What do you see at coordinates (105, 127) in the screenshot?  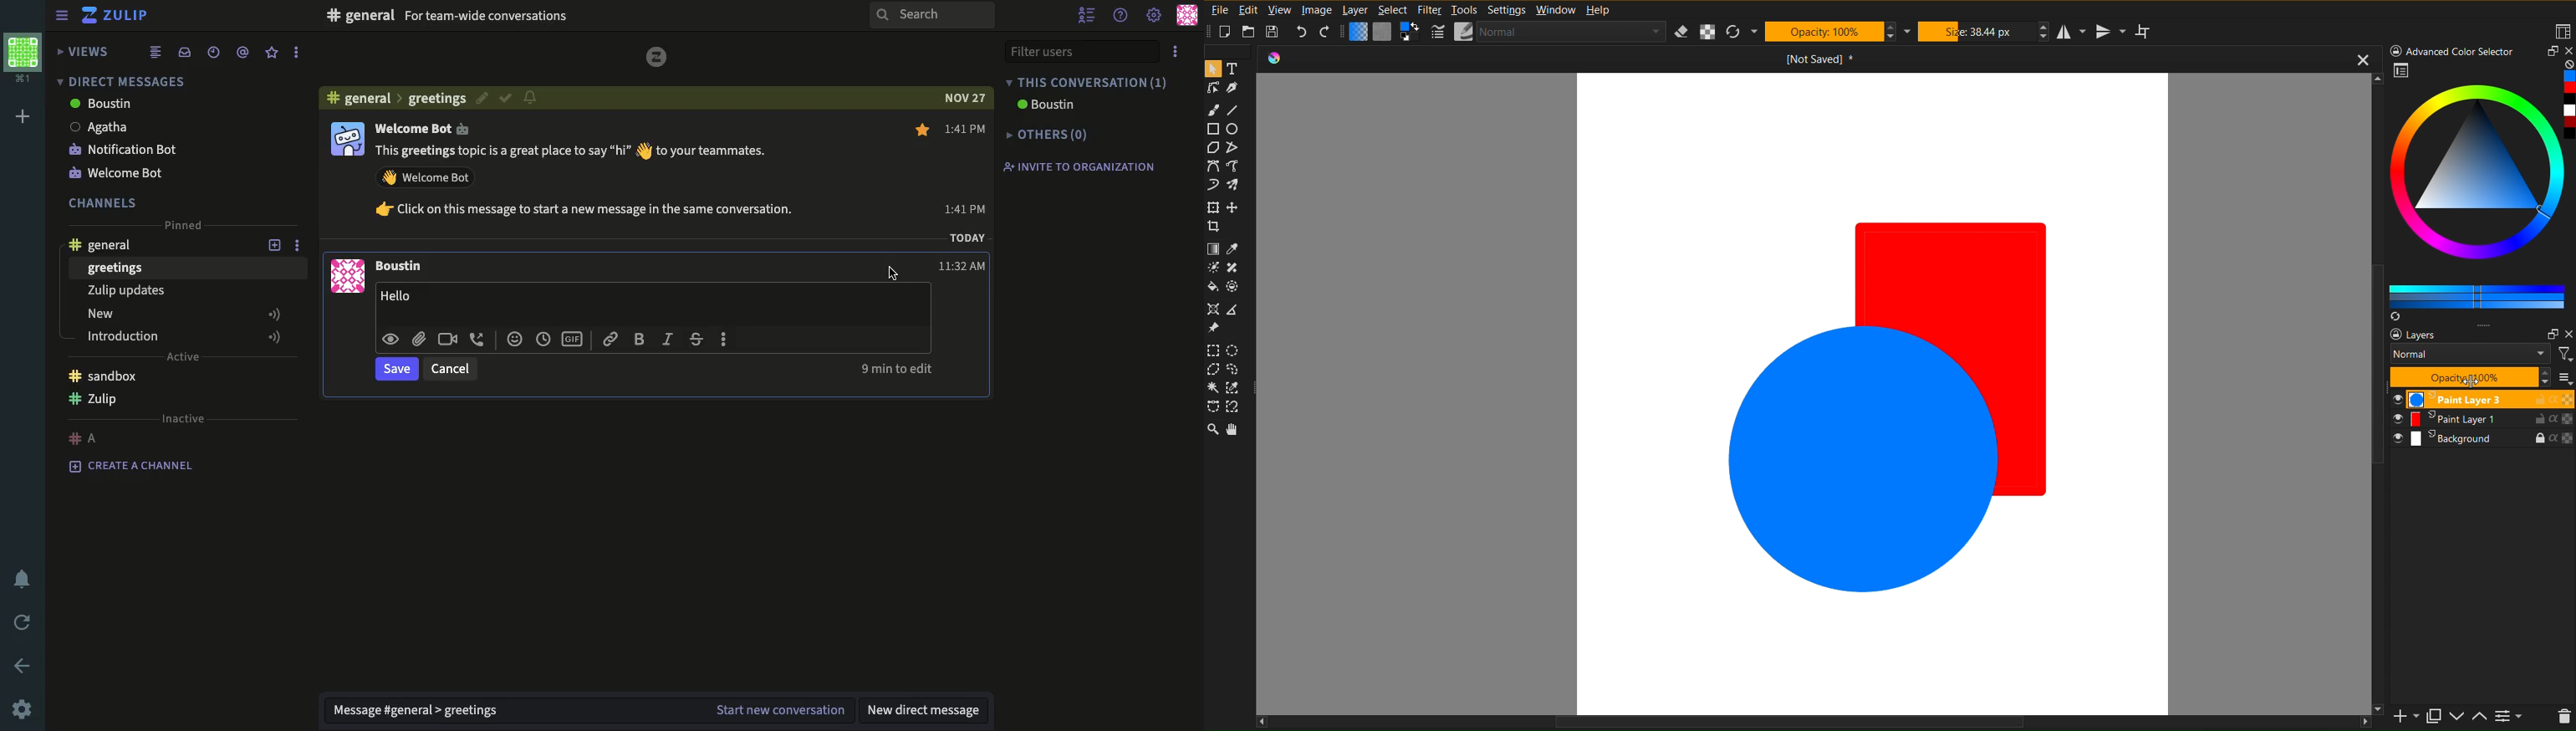 I see `Agatha` at bounding box center [105, 127].